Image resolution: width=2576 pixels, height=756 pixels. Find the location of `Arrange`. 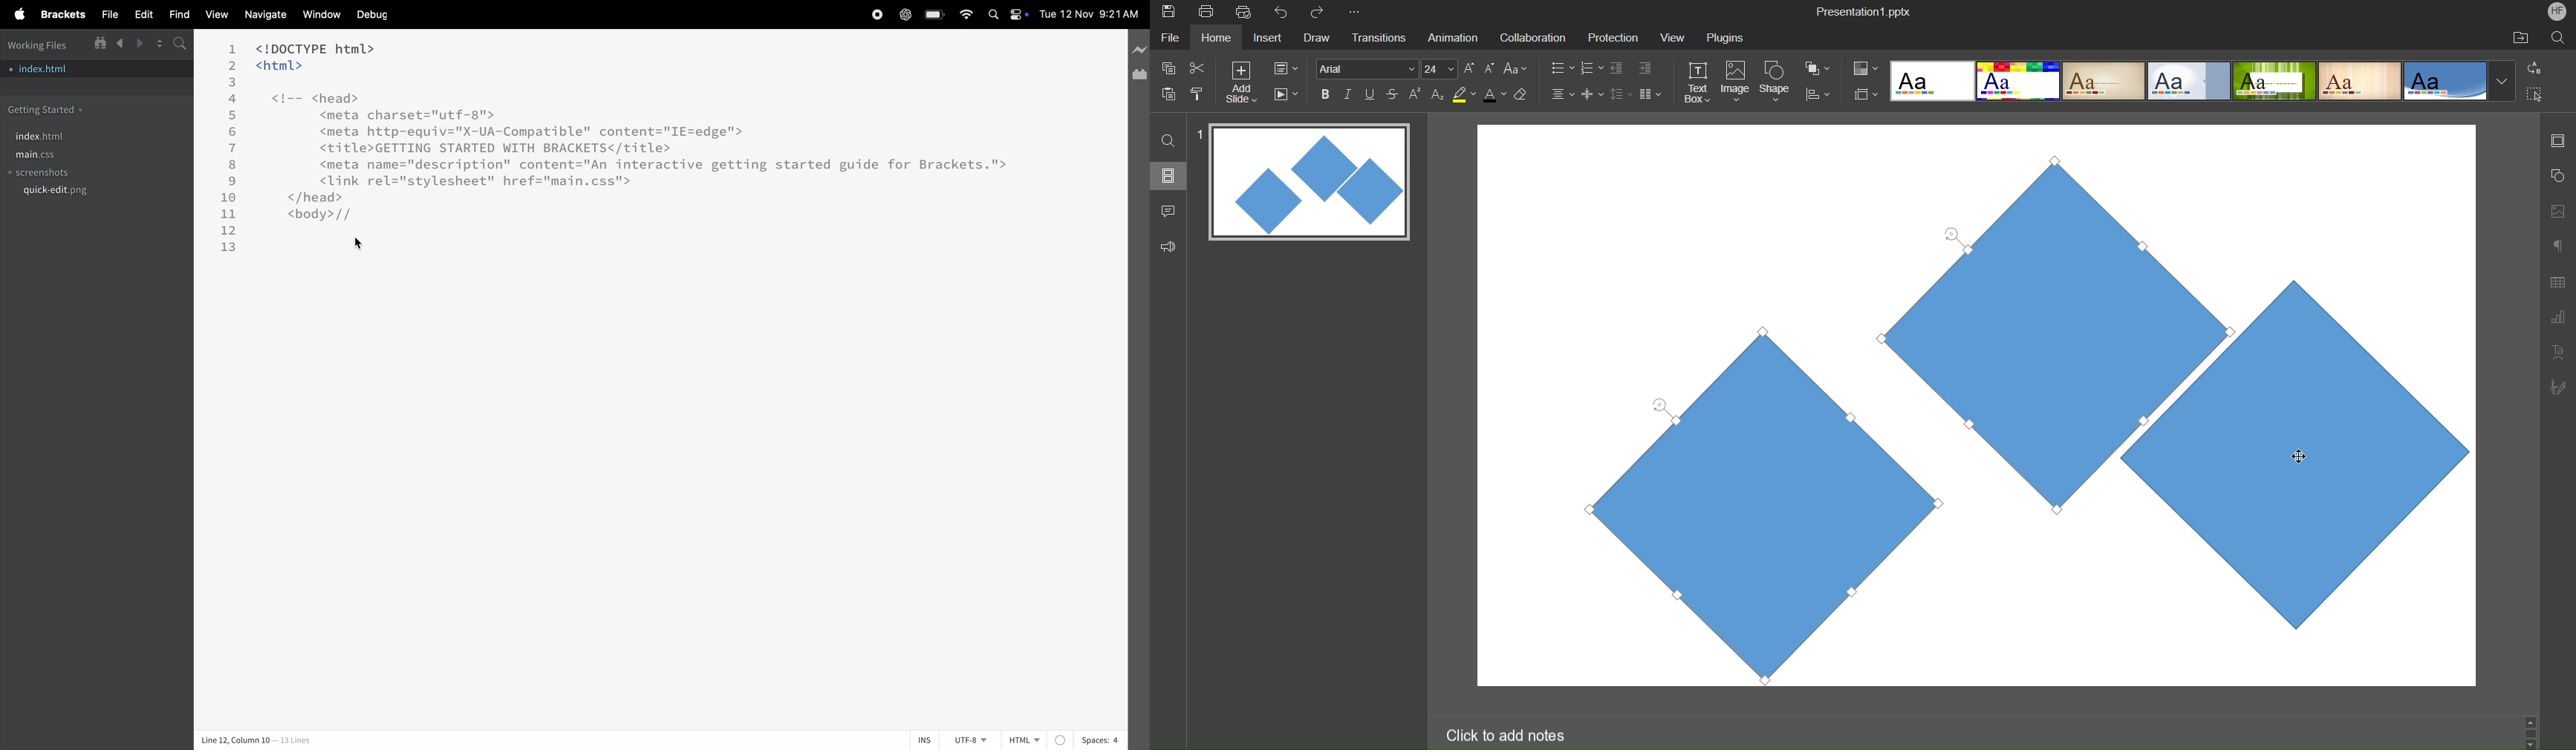

Arrange is located at coordinates (1818, 68).